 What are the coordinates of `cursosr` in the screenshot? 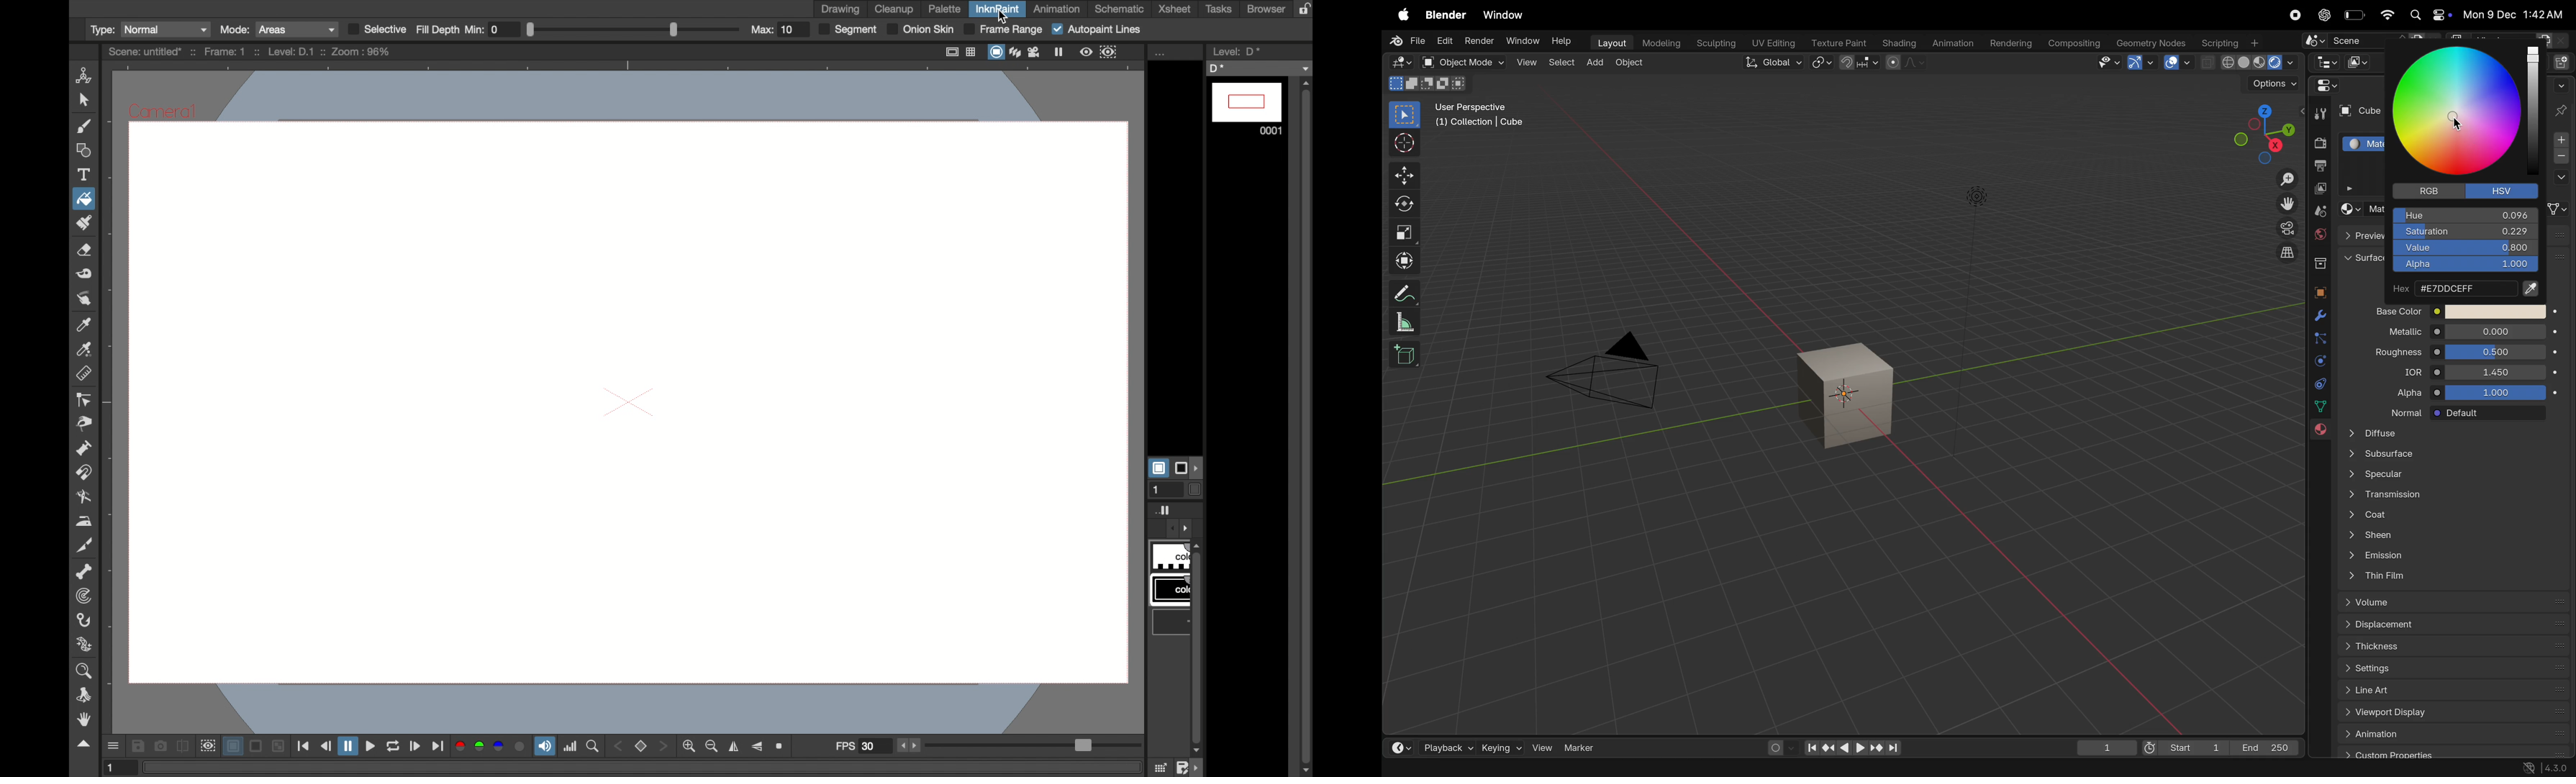 It's located at (1401, 144).